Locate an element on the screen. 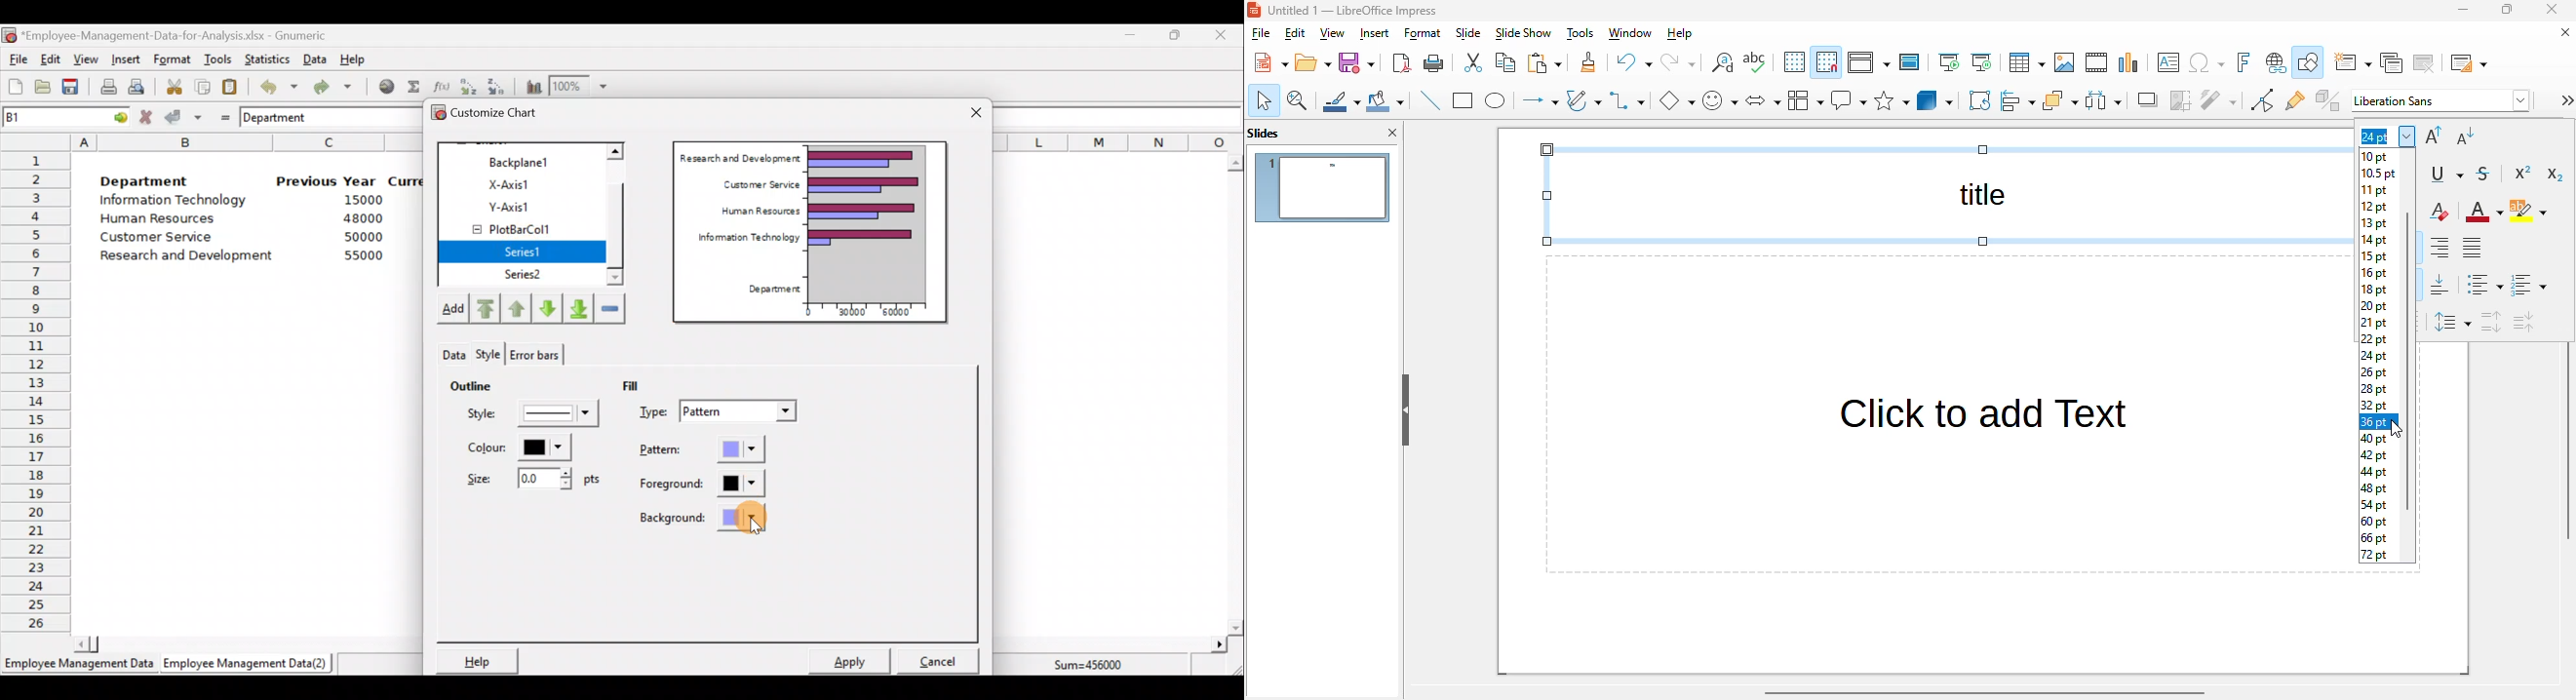  Insert is located at coordinates (124, 60).